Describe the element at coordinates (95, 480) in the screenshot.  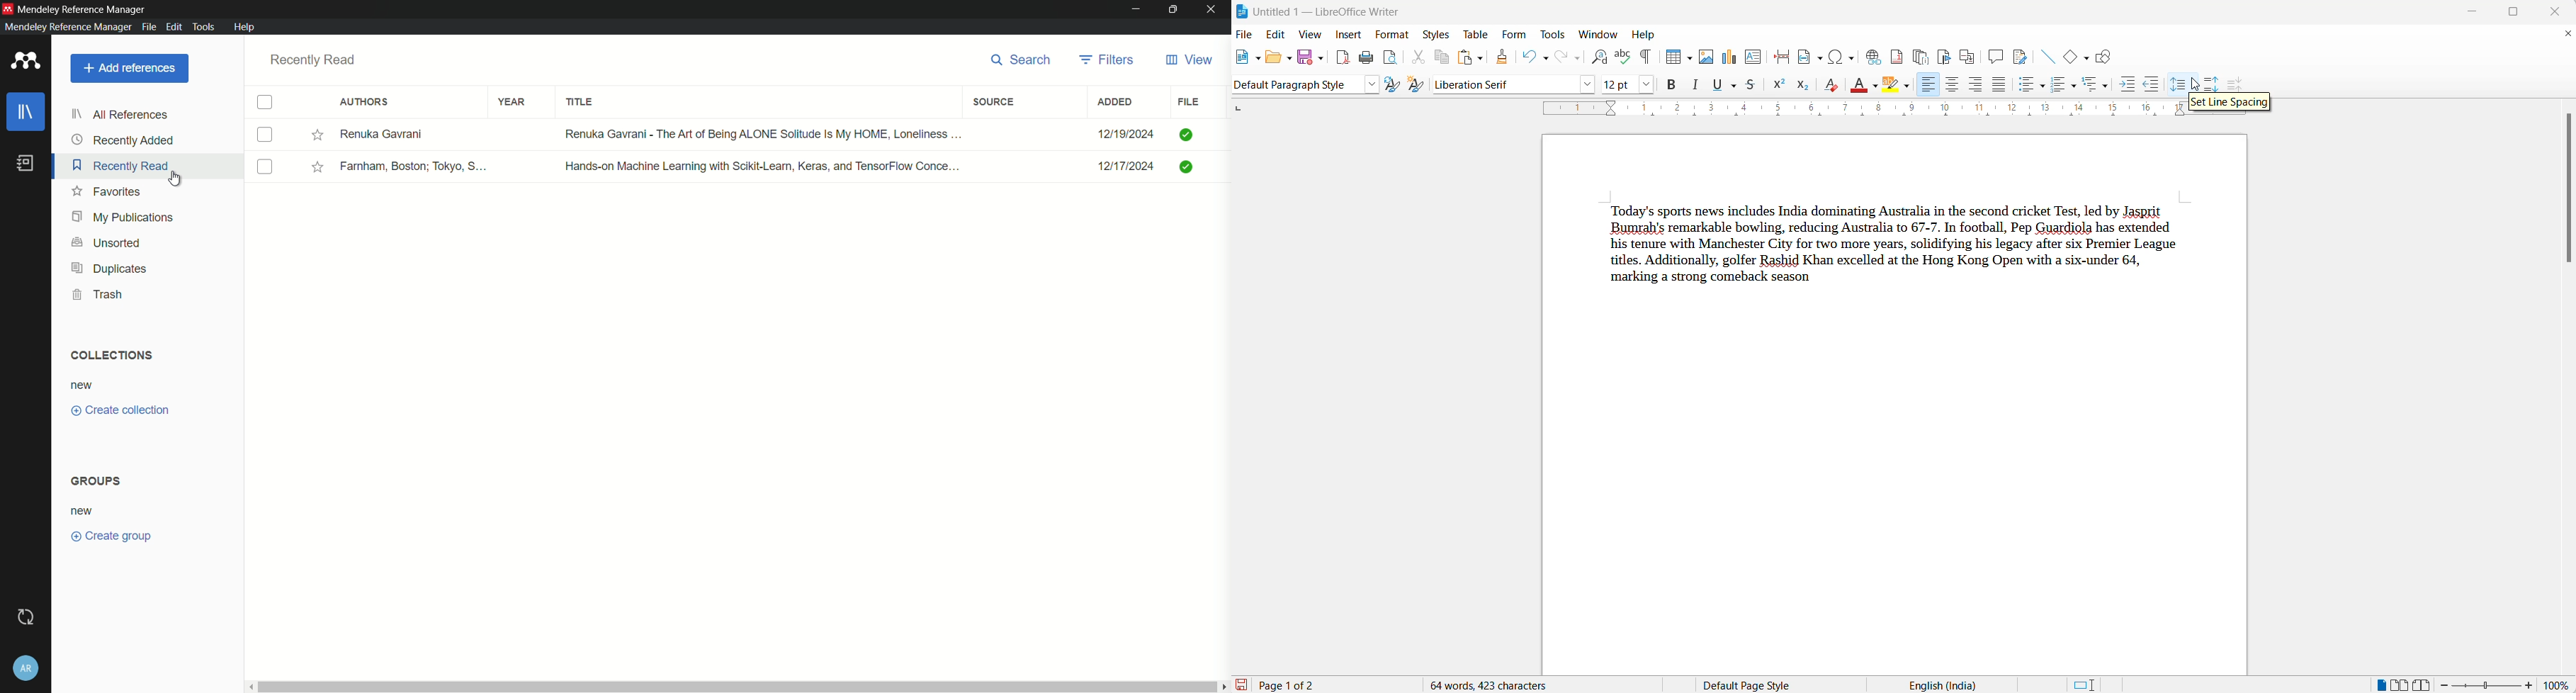
I see `groups` at that location.